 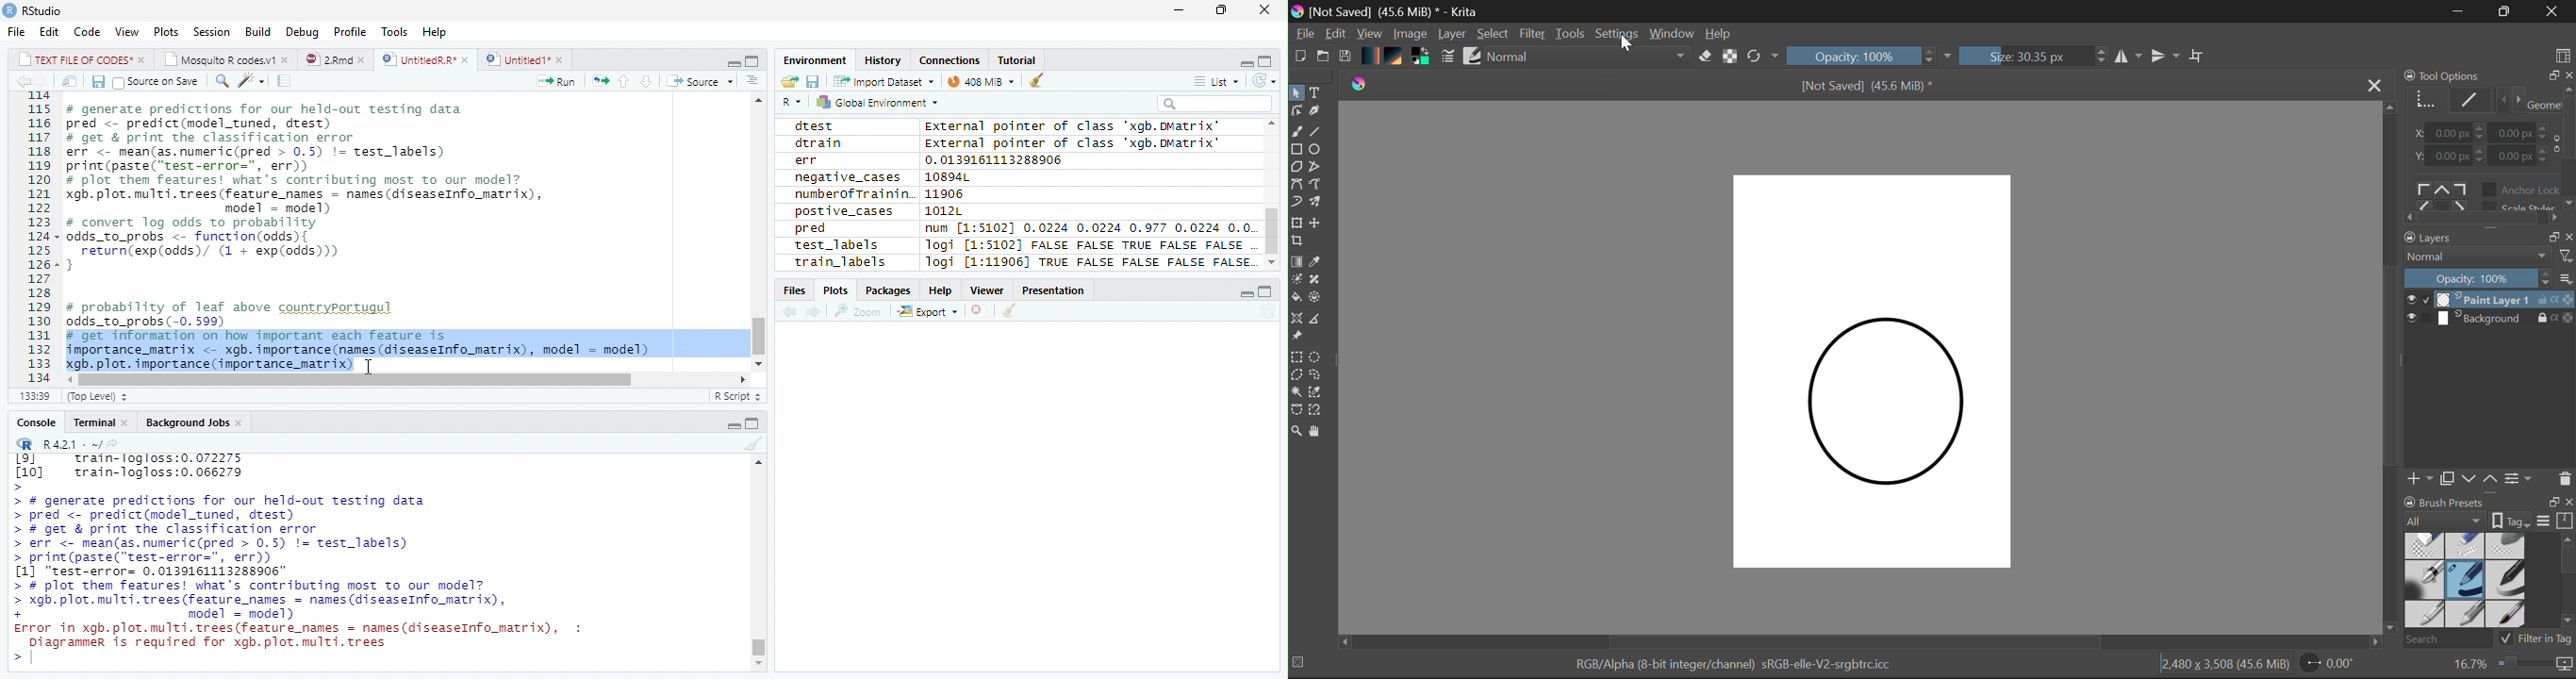 I want to click on Colors in use, so click(x=1424, y=58).